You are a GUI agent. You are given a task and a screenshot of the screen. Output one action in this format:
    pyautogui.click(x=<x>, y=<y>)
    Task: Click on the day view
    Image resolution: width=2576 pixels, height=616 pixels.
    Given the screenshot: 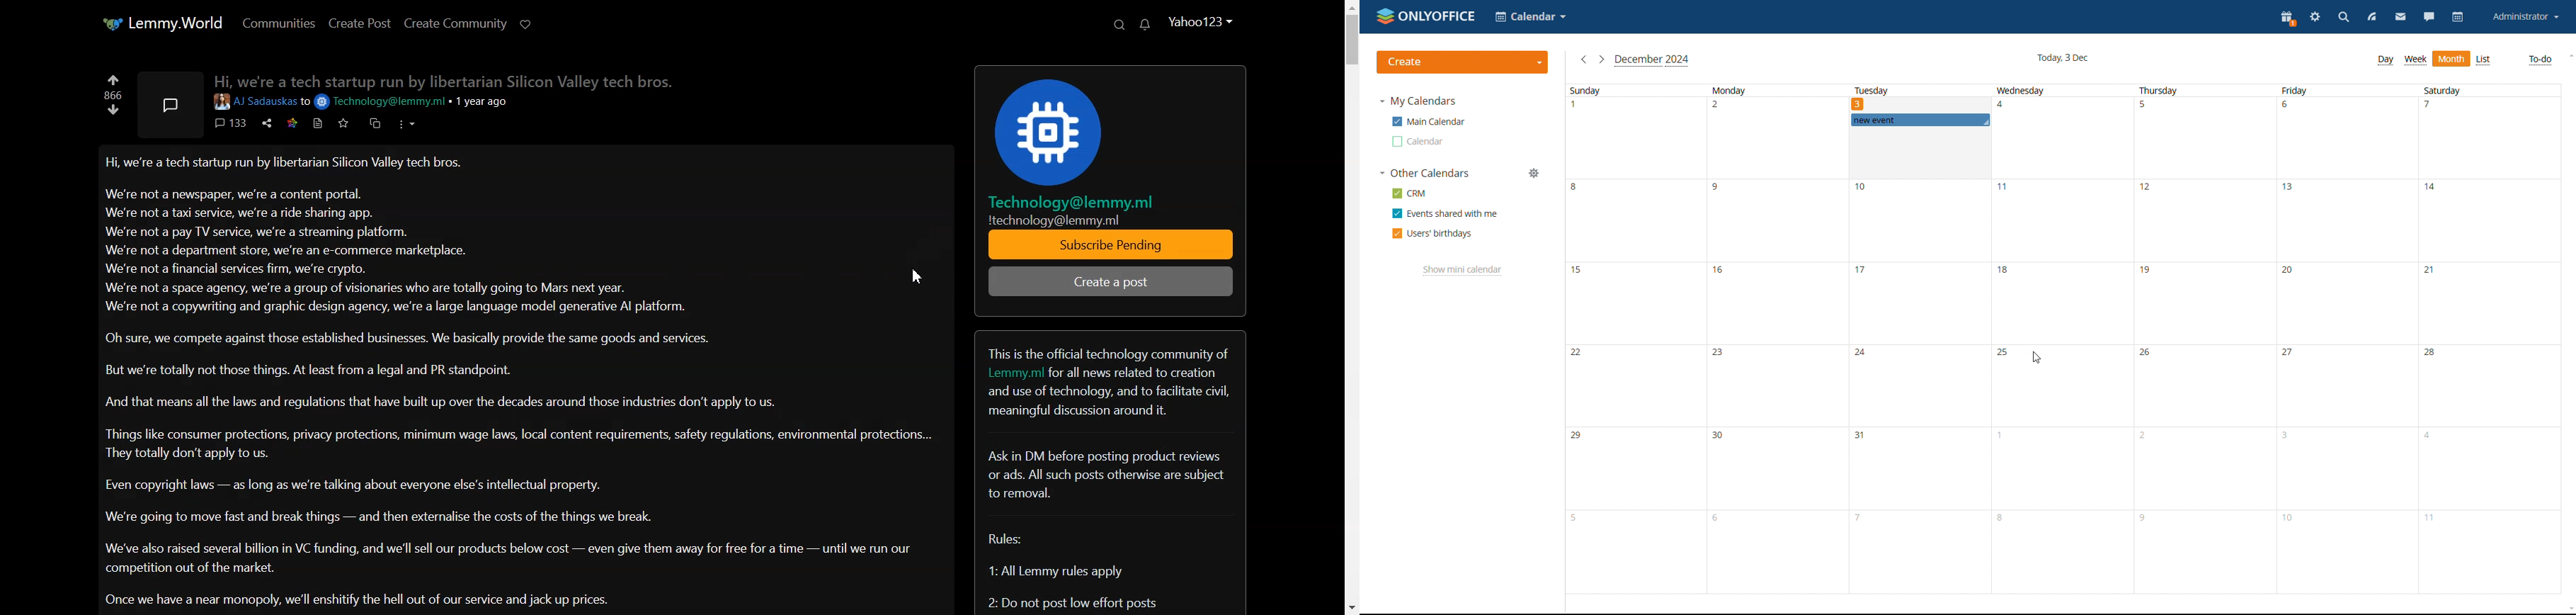 What is the action you would take?
    pyautogui.click(x=2385, y=60)
    